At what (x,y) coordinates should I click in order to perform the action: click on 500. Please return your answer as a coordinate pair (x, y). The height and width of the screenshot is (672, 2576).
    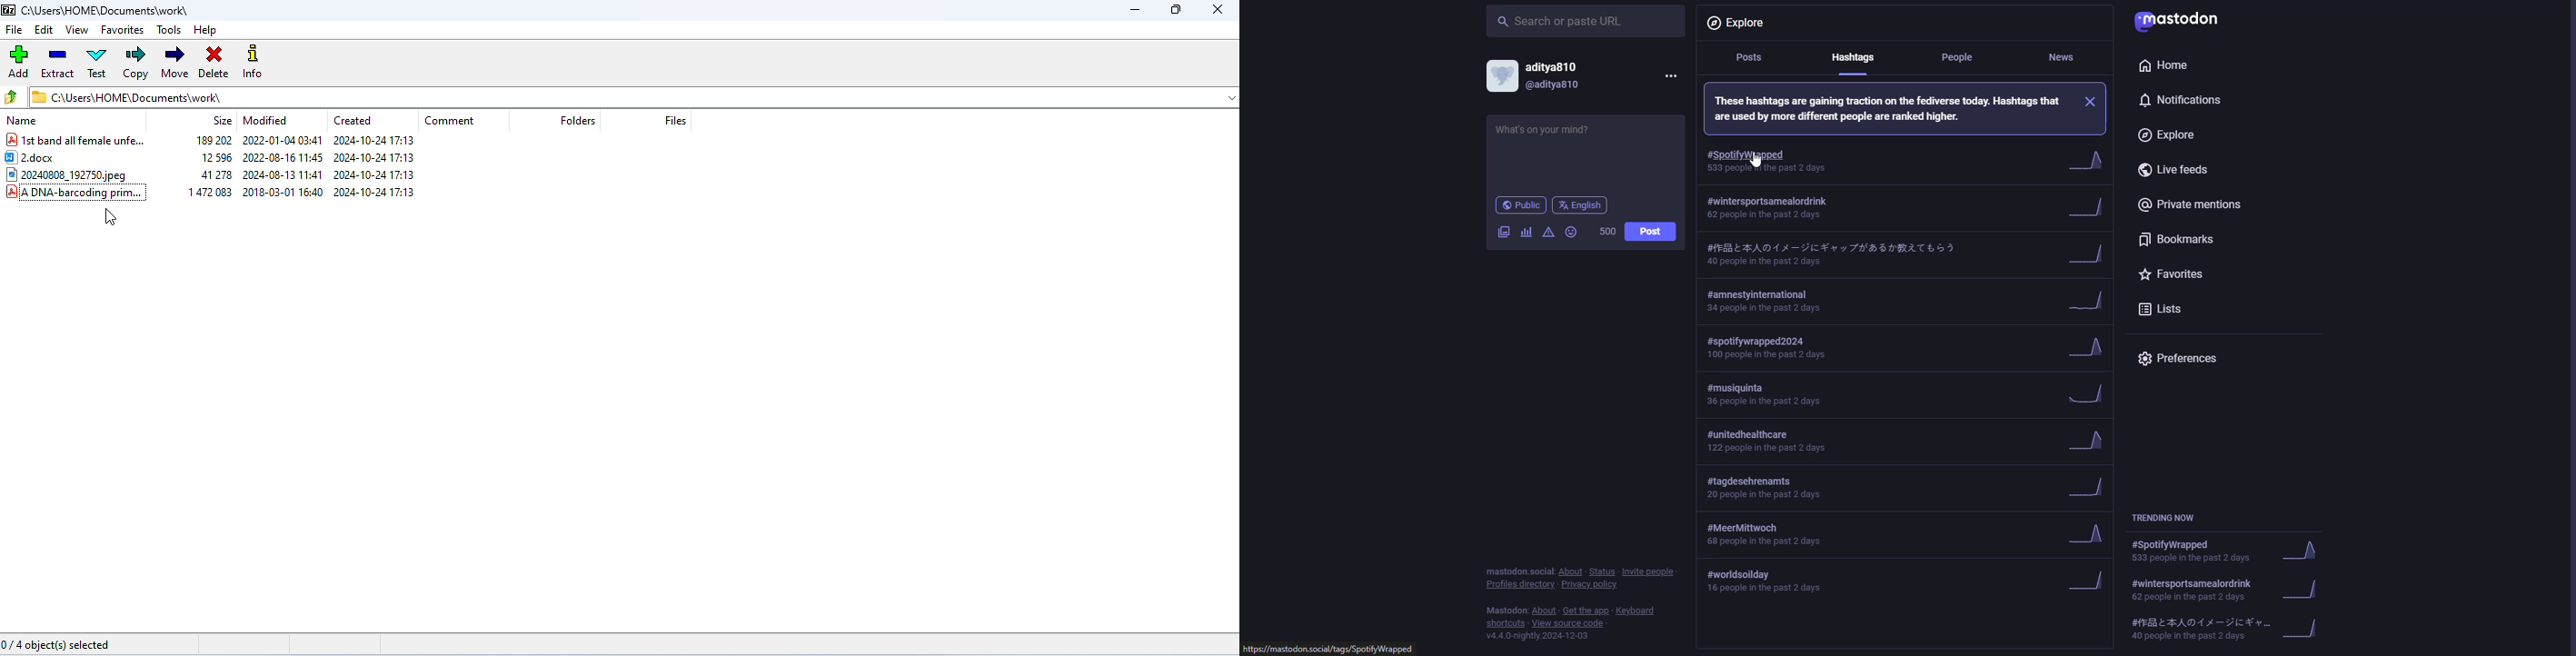
    Looking at the image, I should click on (1608, 231).